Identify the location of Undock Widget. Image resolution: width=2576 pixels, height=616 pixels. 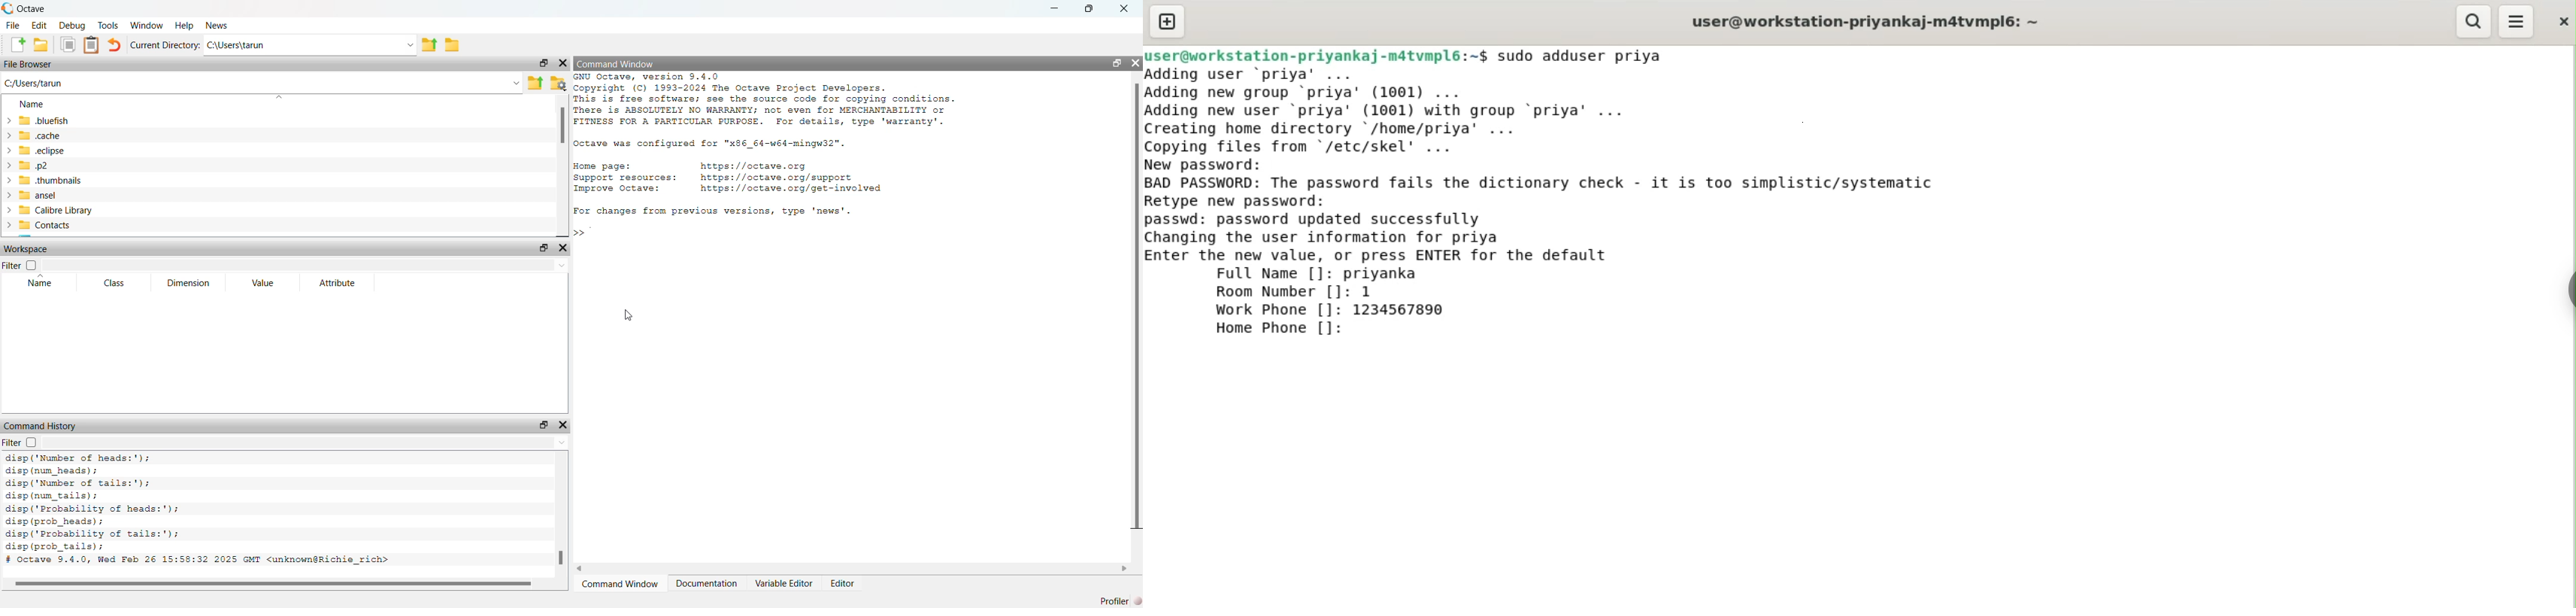
(545, 424).